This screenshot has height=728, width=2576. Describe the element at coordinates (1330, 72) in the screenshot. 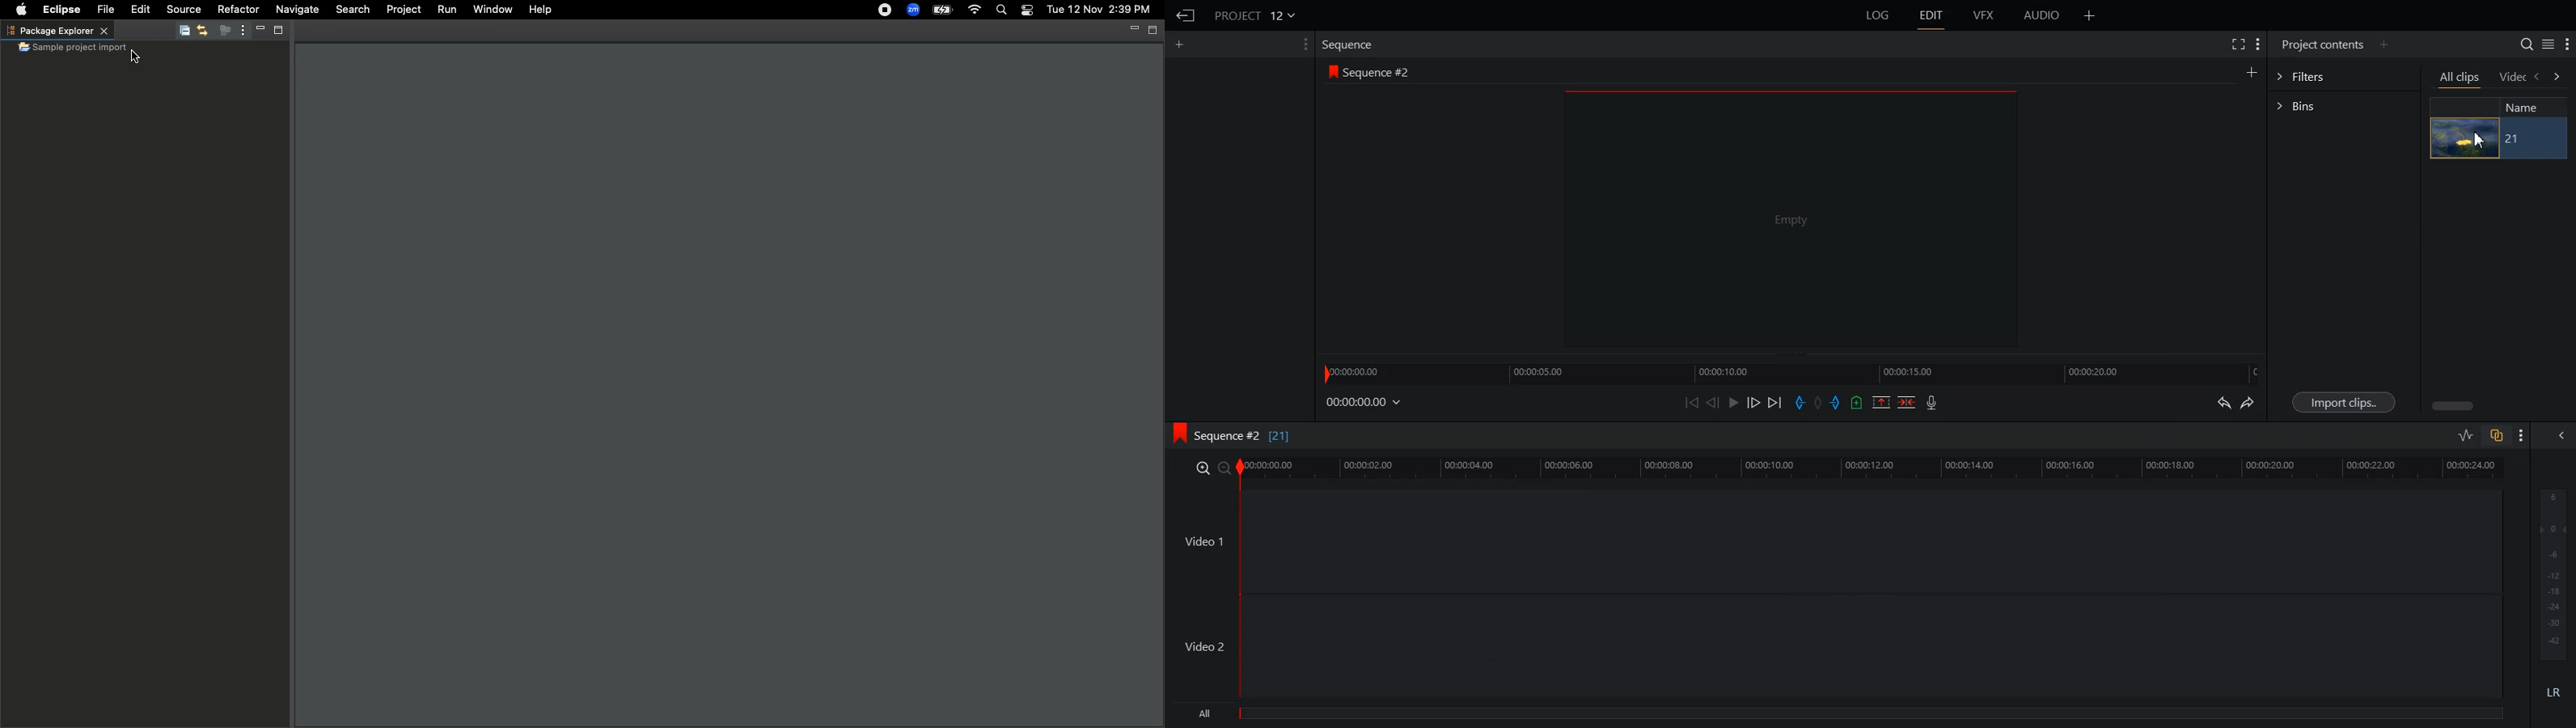

I see `logo` at that location.